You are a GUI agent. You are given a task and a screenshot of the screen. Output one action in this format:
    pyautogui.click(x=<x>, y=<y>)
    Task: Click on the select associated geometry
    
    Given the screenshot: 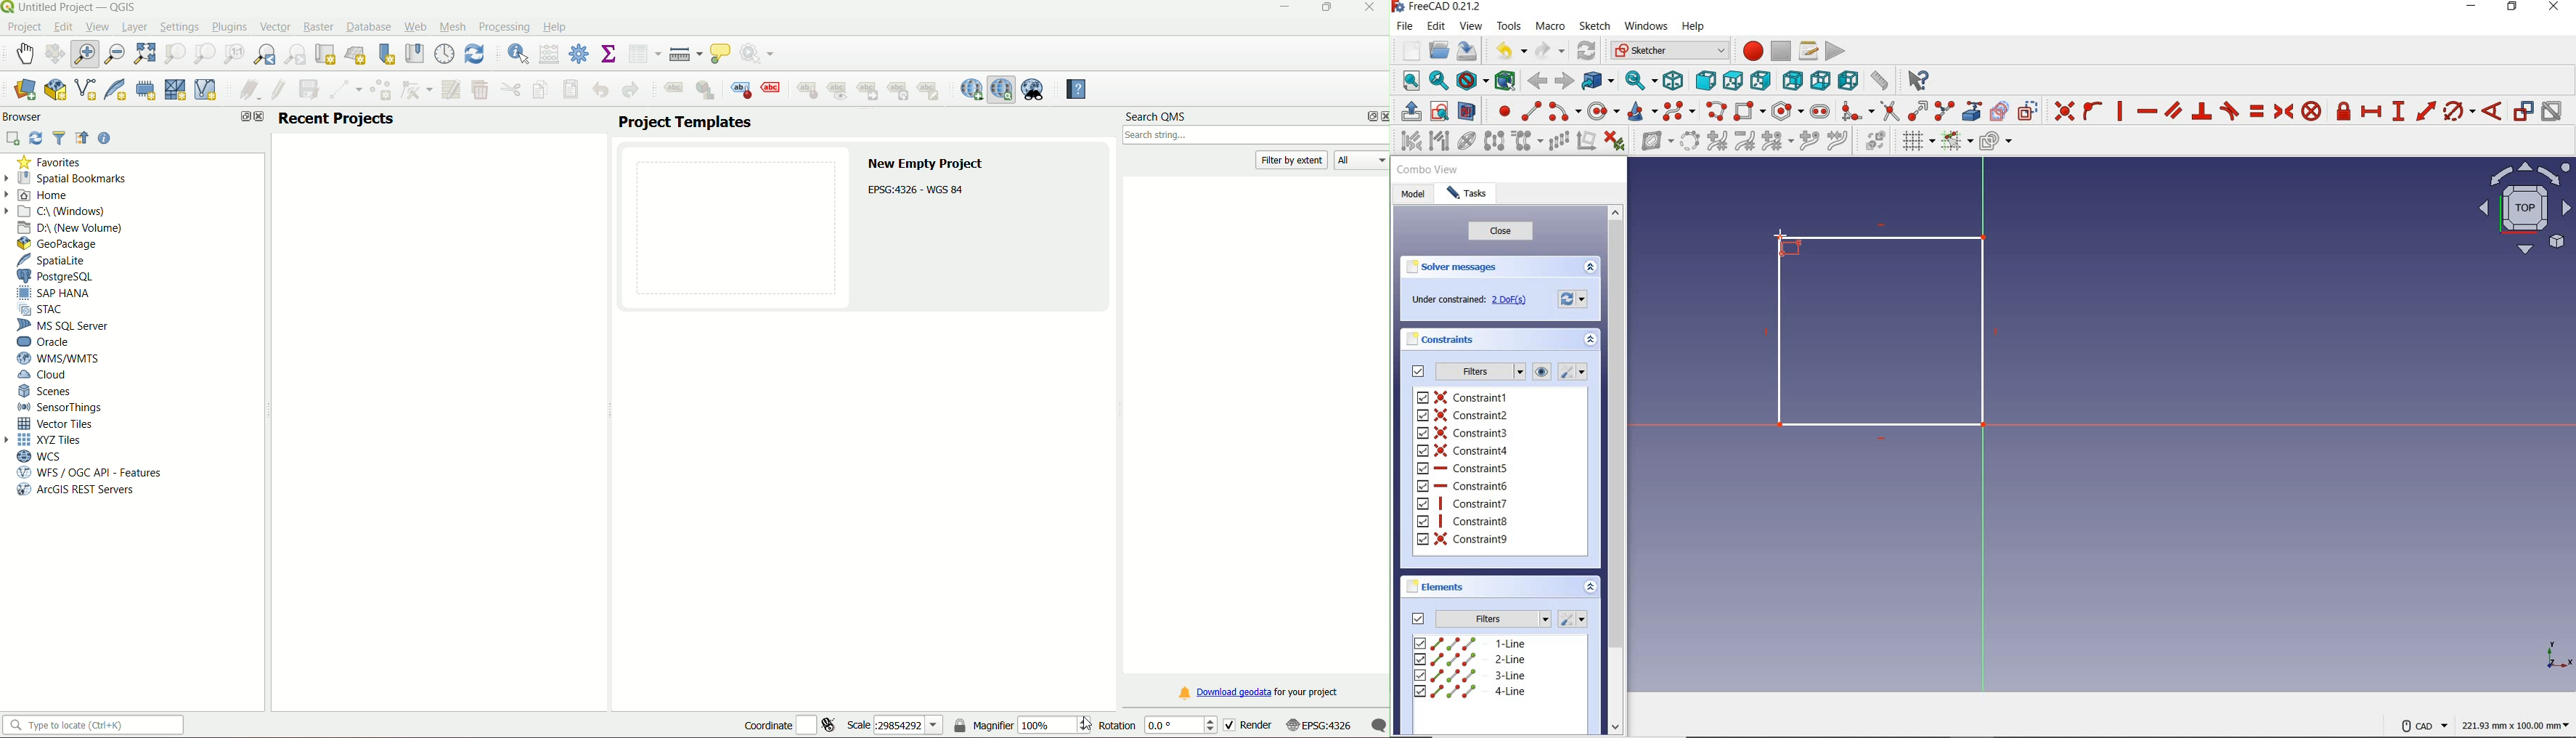 What is the action you would take?
    pyautogui.click(x=1438, y=141)
    